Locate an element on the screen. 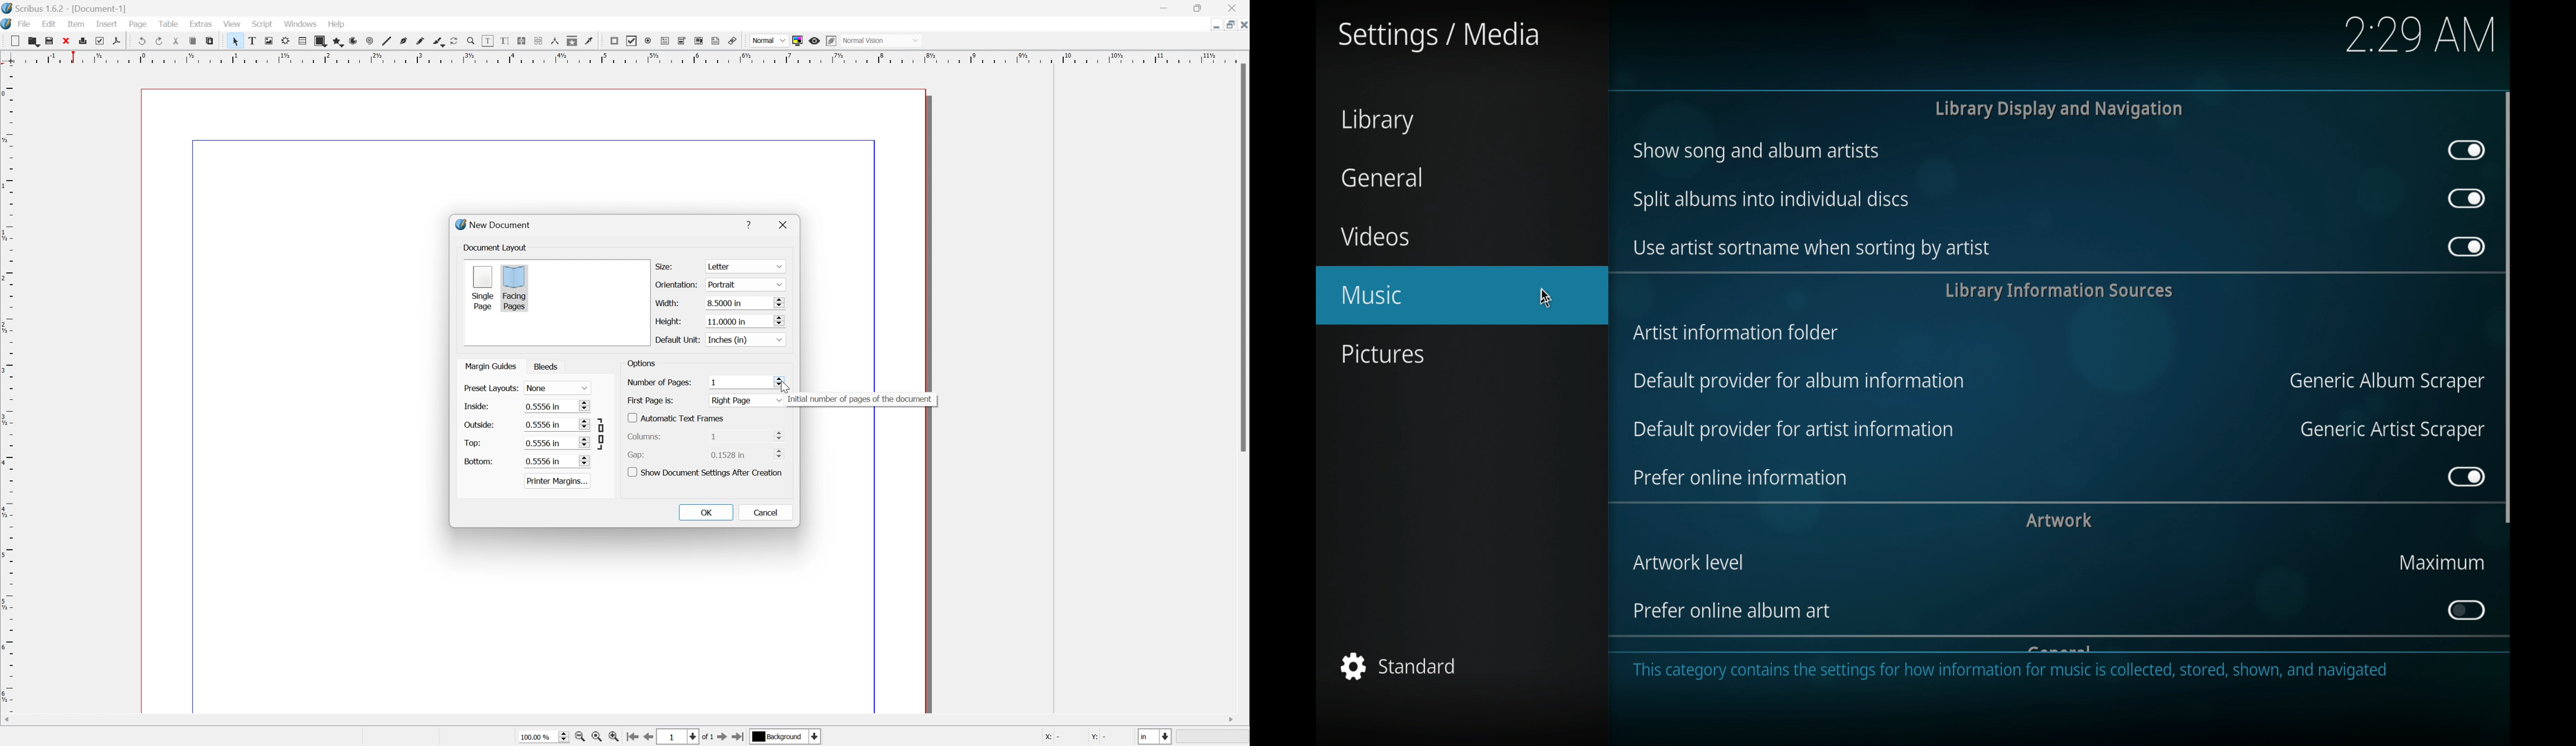 This screenshot has height=756, width=2576. new document is located at coordinates (497, 225).